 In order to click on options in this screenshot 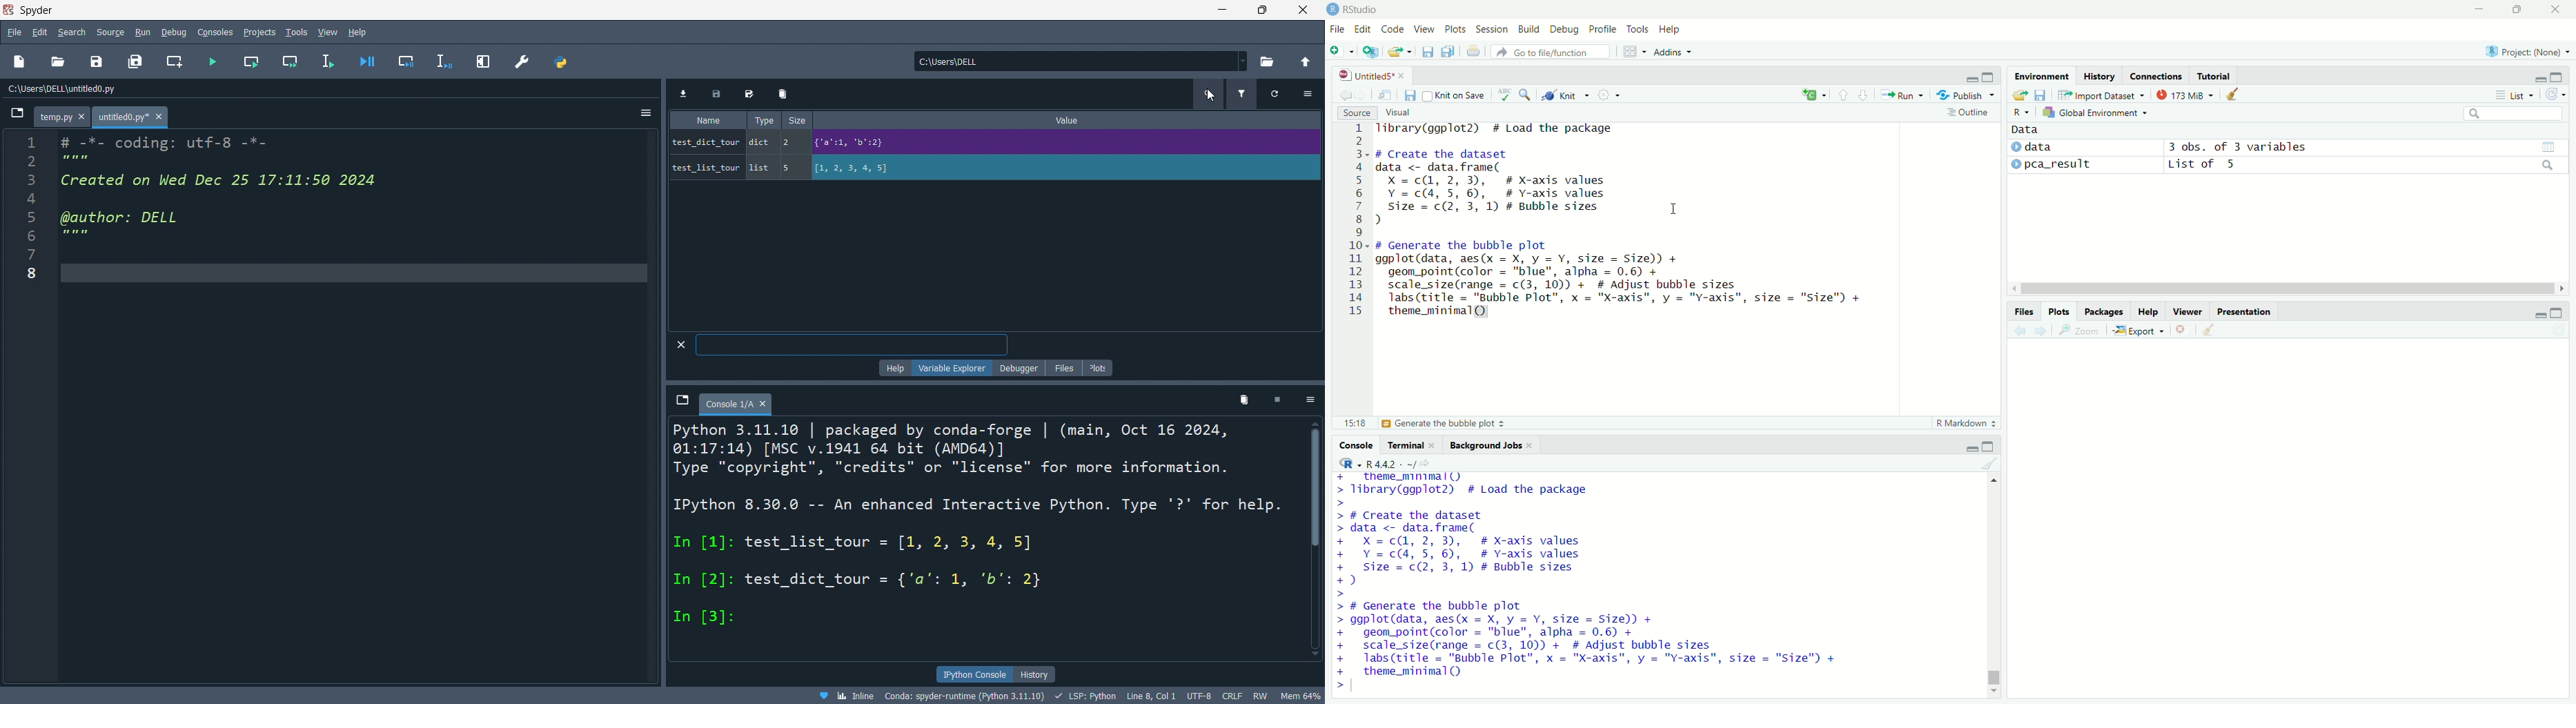, I will do `click(1312, 400)`.